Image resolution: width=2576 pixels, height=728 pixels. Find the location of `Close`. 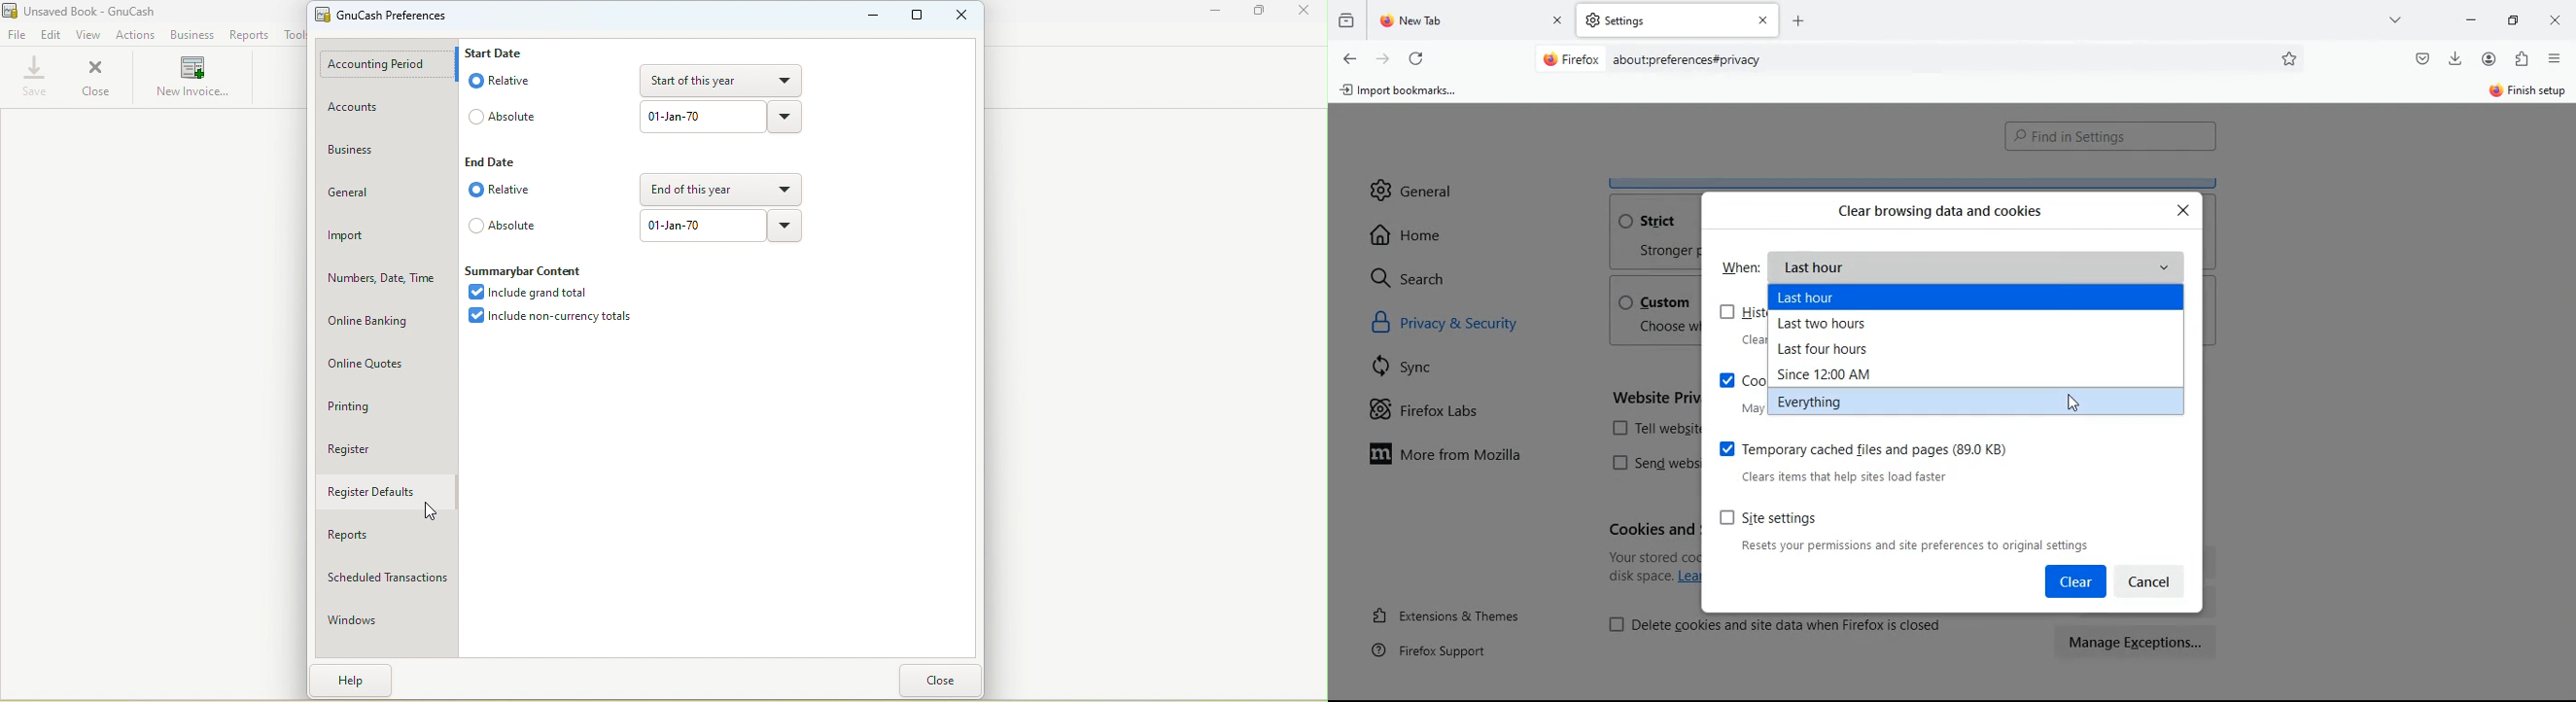

Close is located at coordinates (1305, 12).